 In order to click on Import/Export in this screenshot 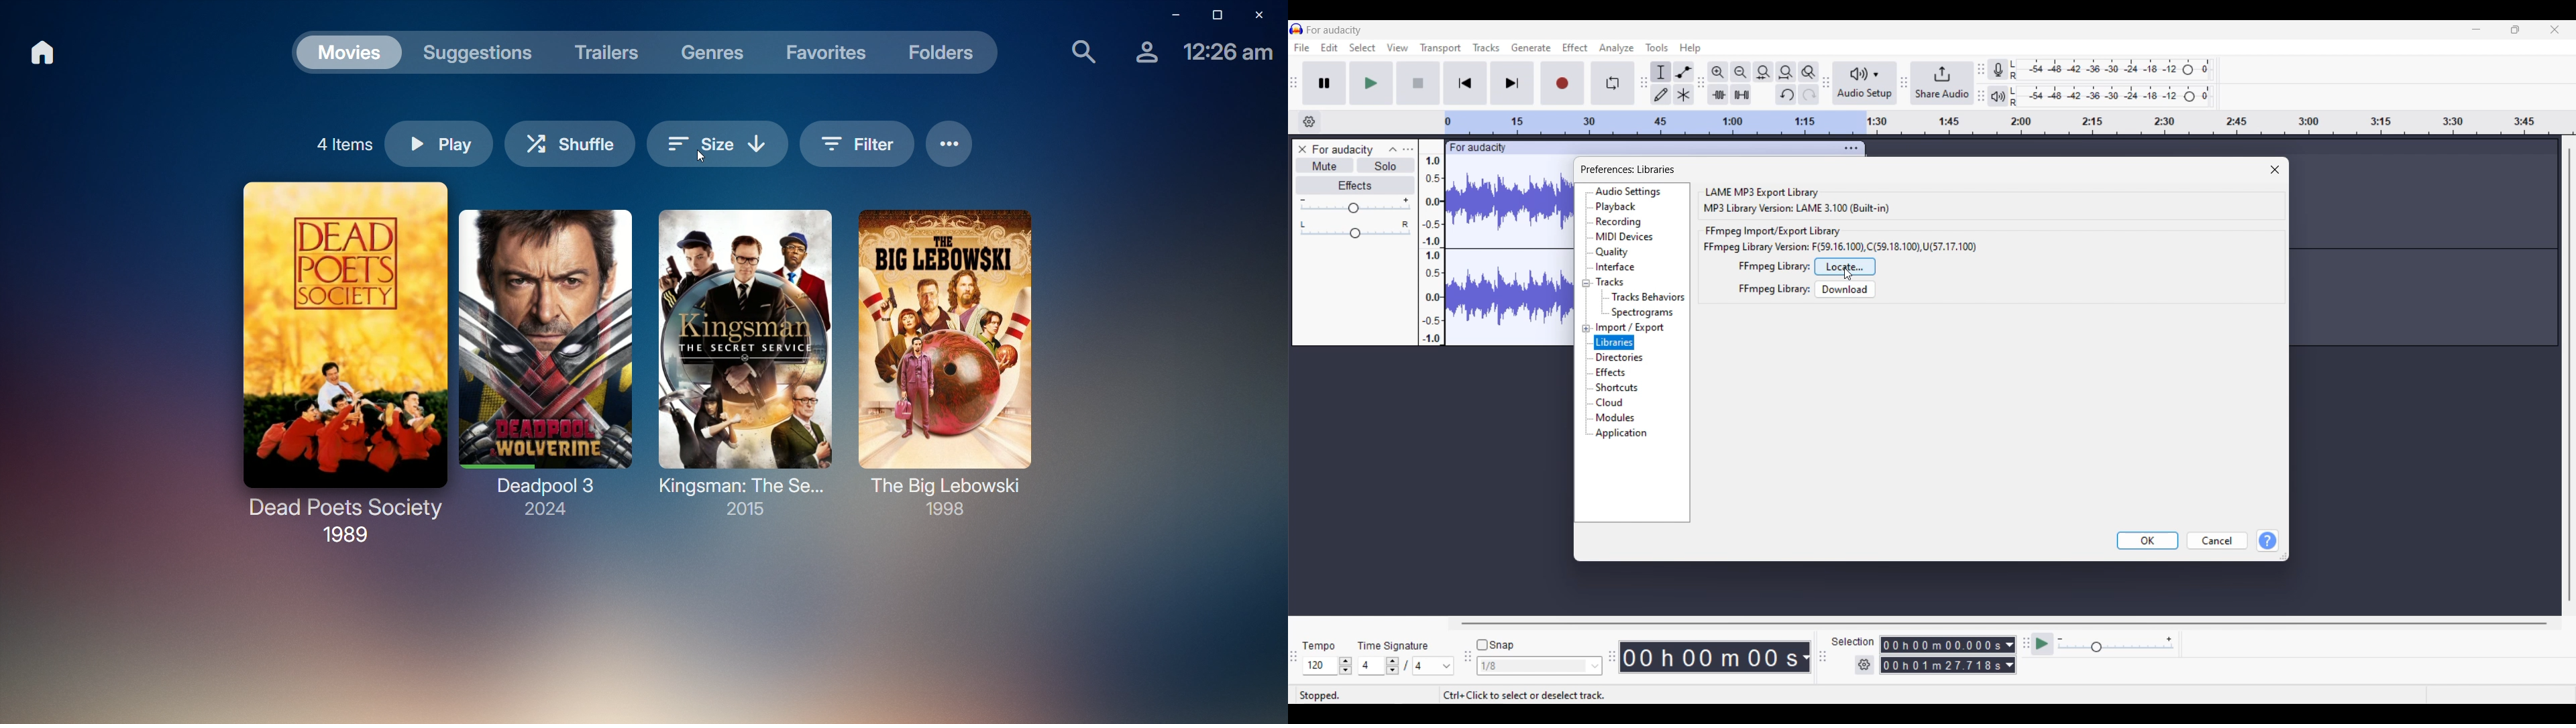, I will do `click(1631, 328)`.